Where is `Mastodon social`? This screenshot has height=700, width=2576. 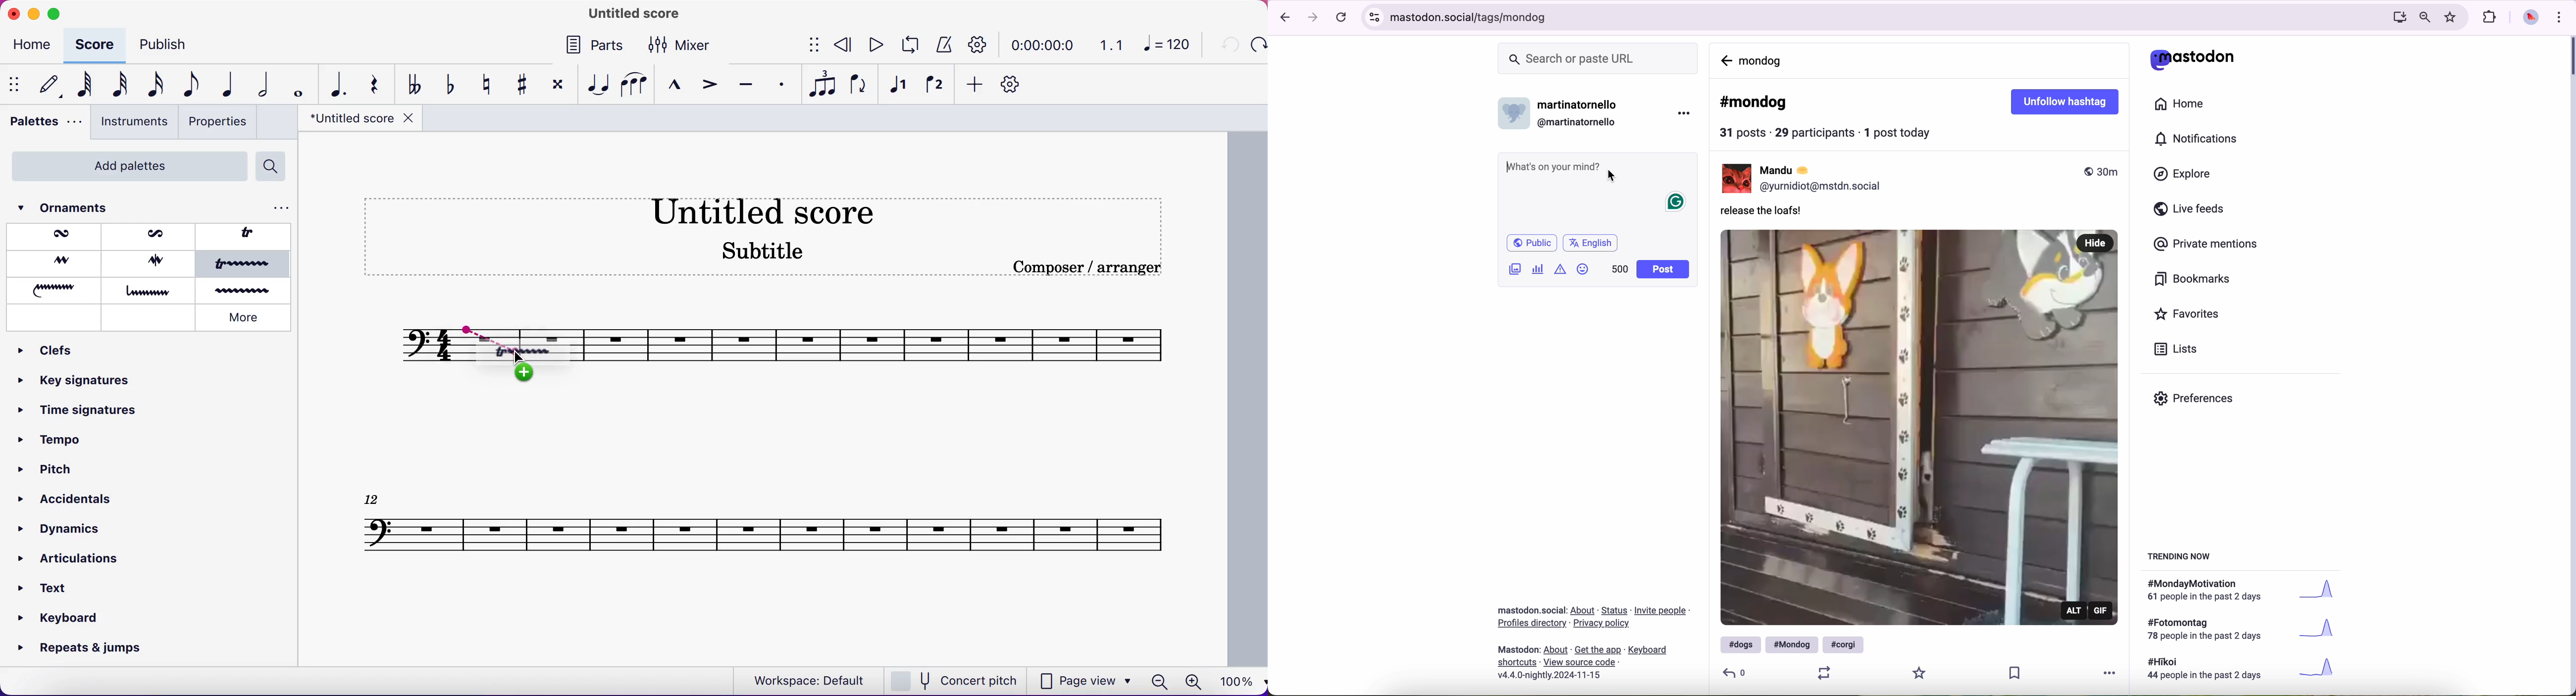 Mastodon social is located at coordinates (1529, 610).